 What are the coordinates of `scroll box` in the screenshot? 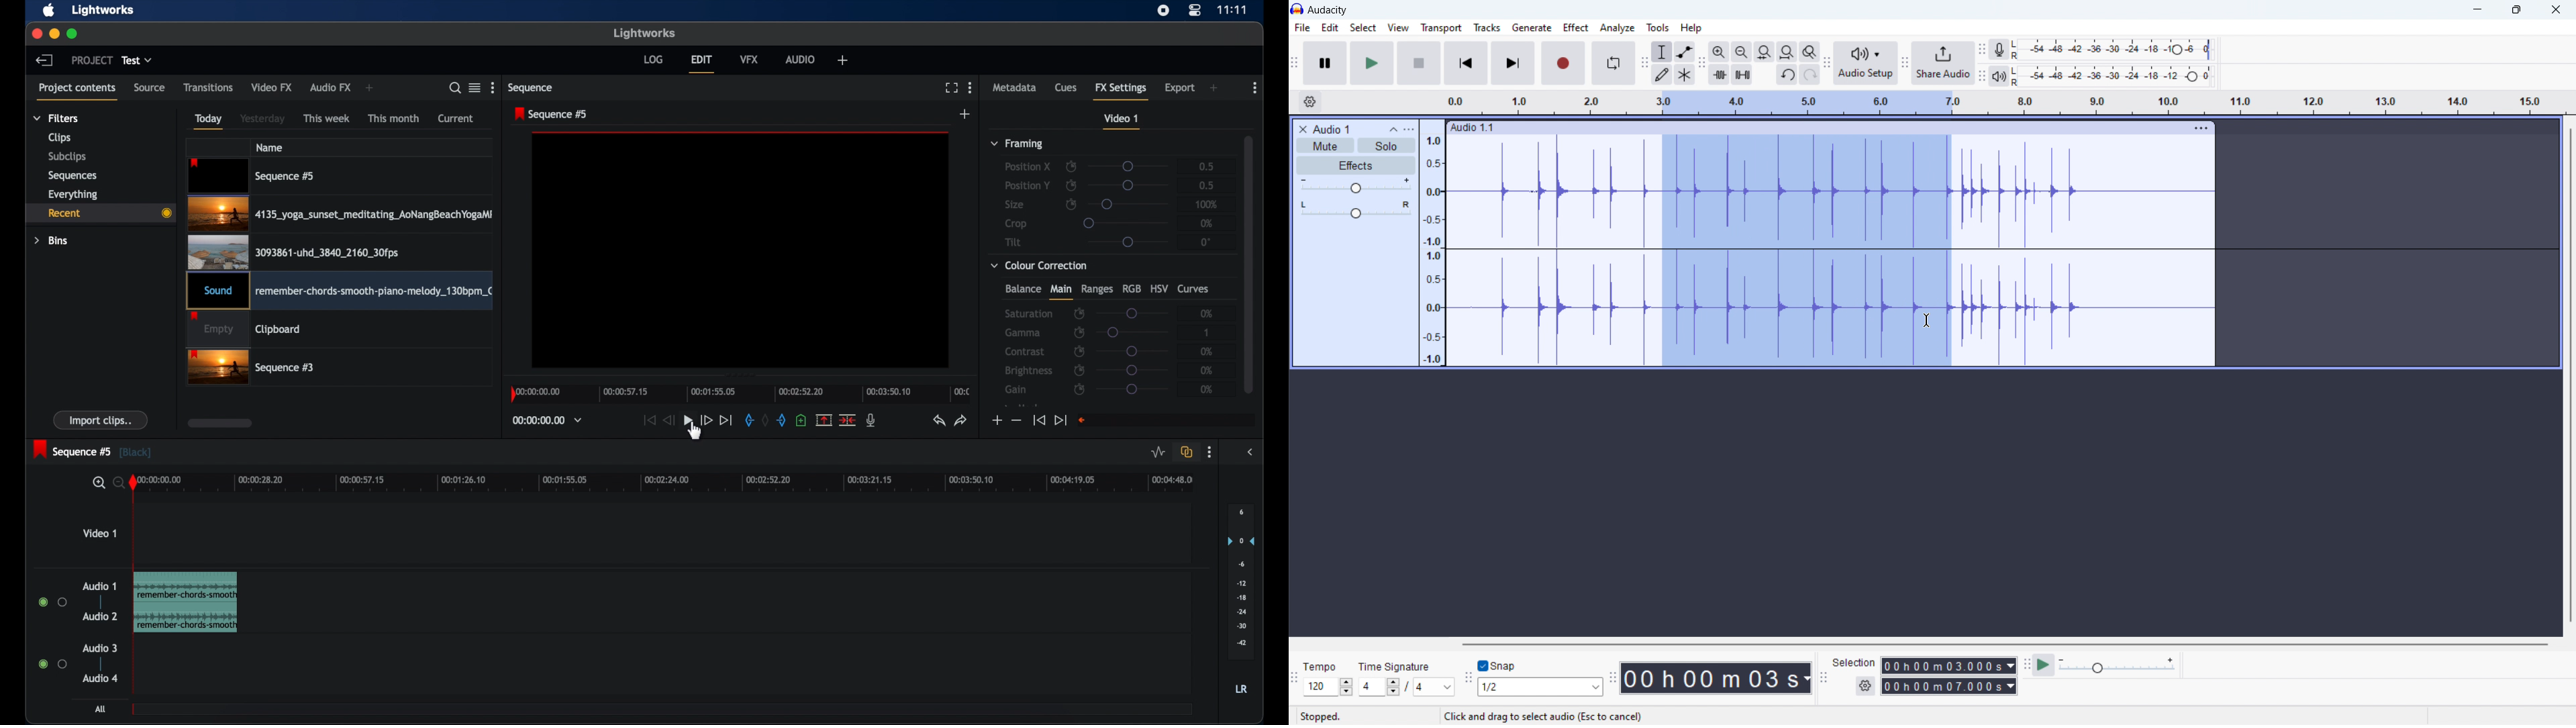 It's located at (220, 423).